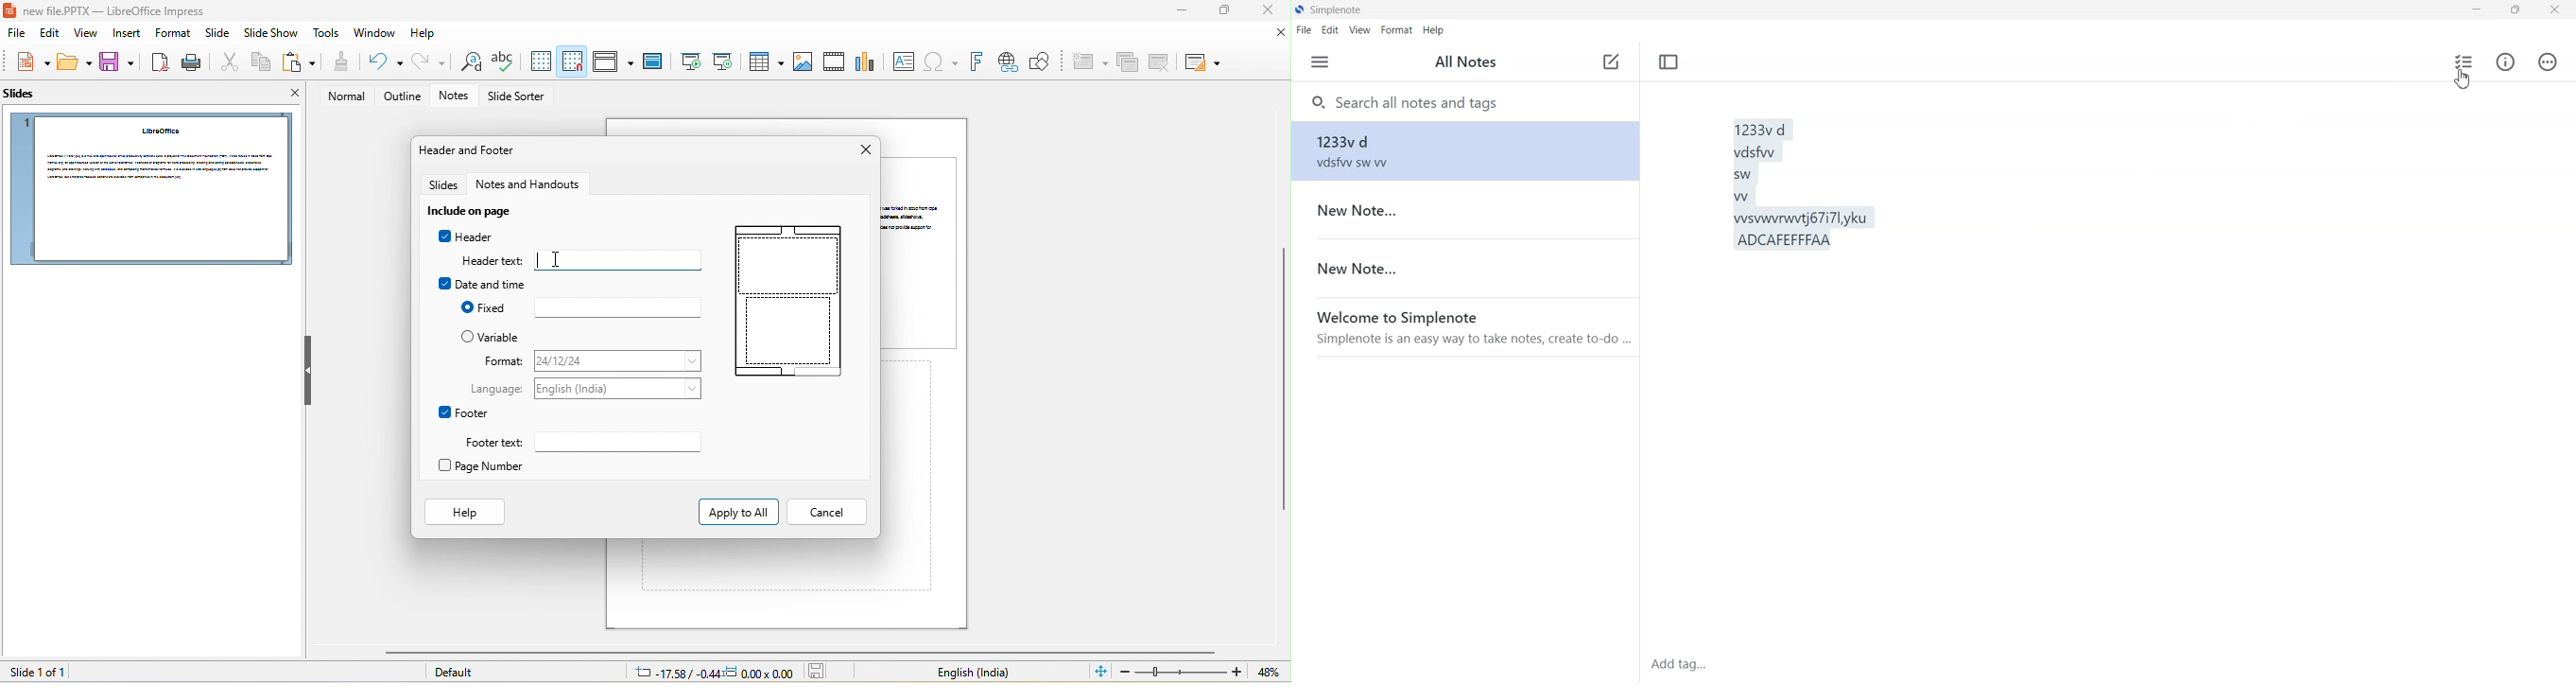  I want to click on footer, so click(464, 412).